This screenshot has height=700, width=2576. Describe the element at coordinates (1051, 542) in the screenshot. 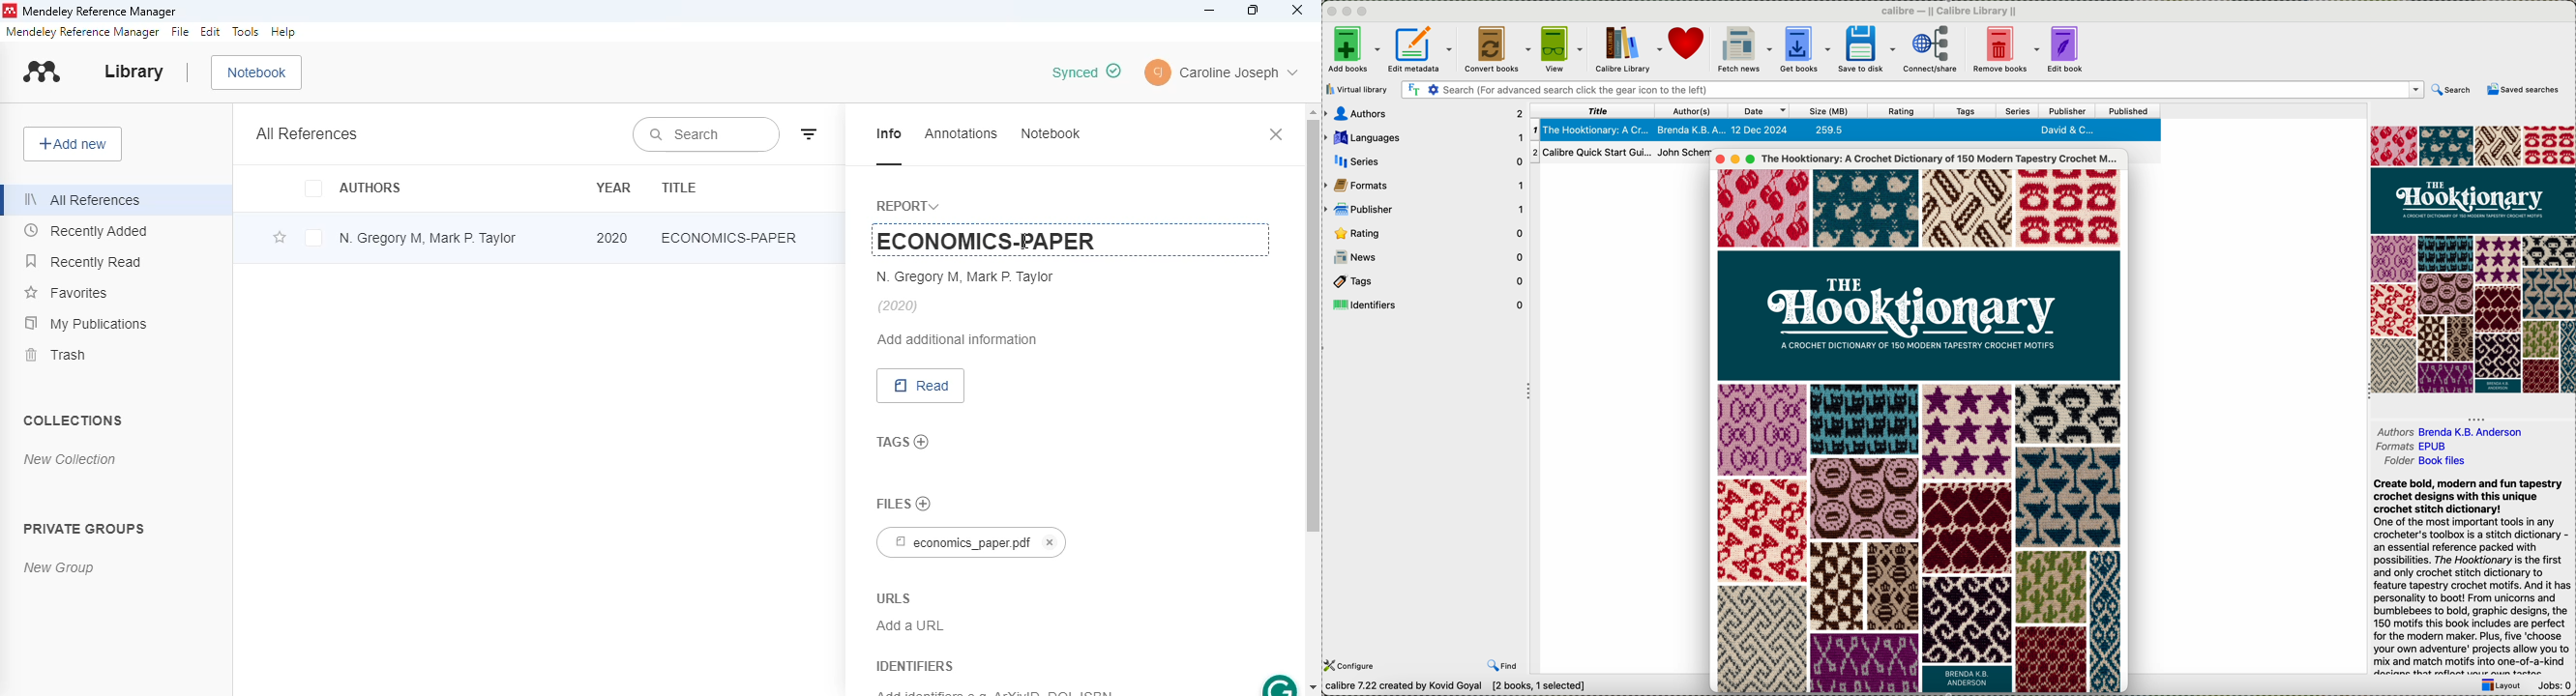

I see `cancel` at that location.